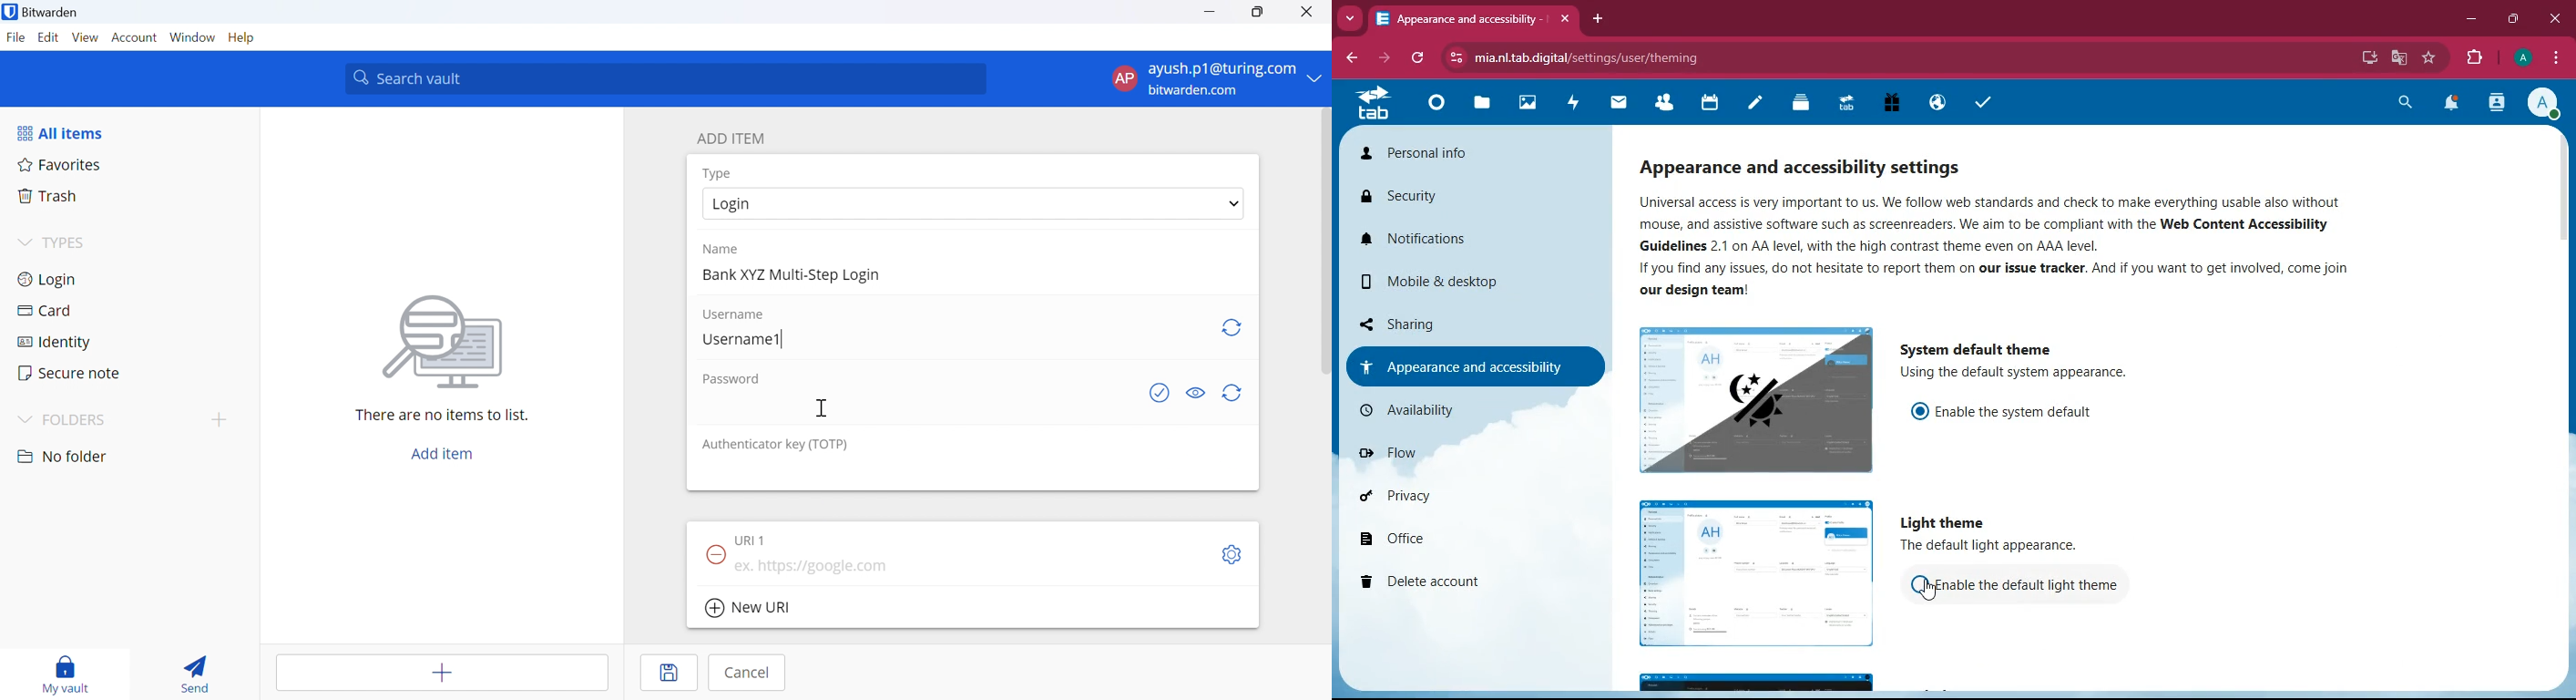 The height and width of the screenshot is (700, 2576). Describe the element at coordinates (2495, 102) in the screenshot. I see `activity` at that location.